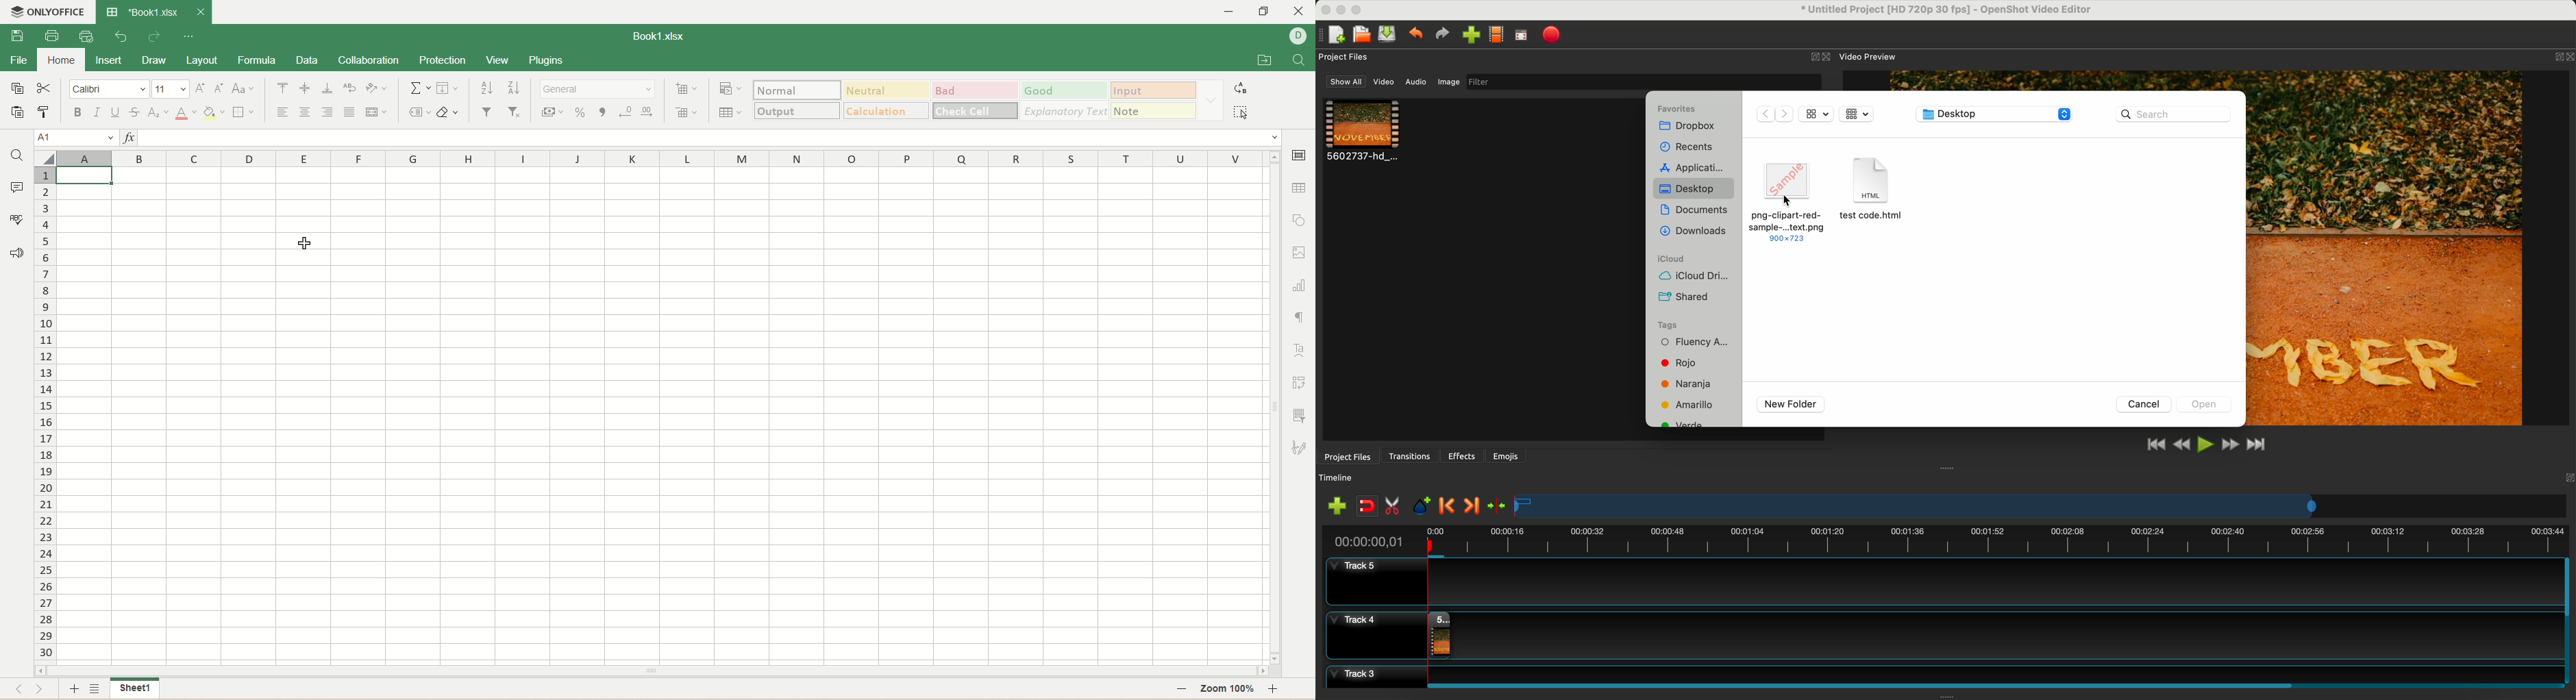 The height and width of the screenshot is (700, 2576). What do you see at coordinates (1367, 507) in the screenshot?
I see `disable snapping` at bounding box center [1367, 507].